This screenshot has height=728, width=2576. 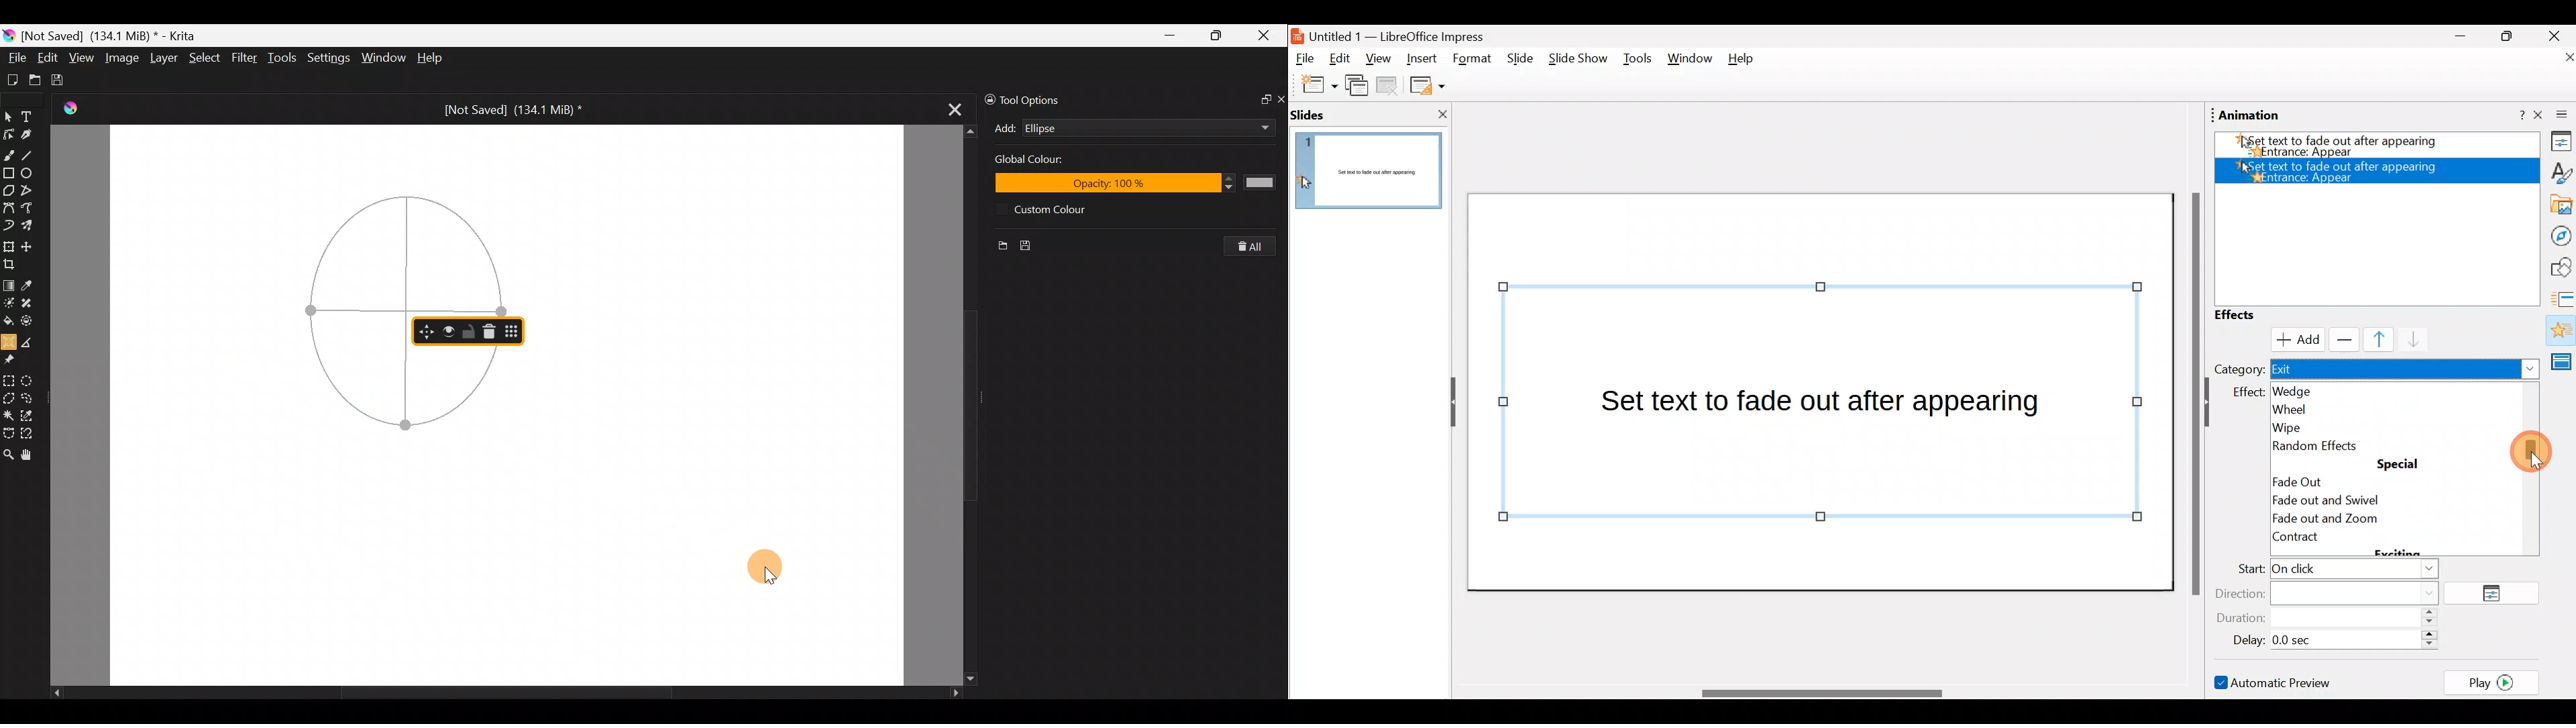 I want to click on Format, so click(x=1472, y=60).